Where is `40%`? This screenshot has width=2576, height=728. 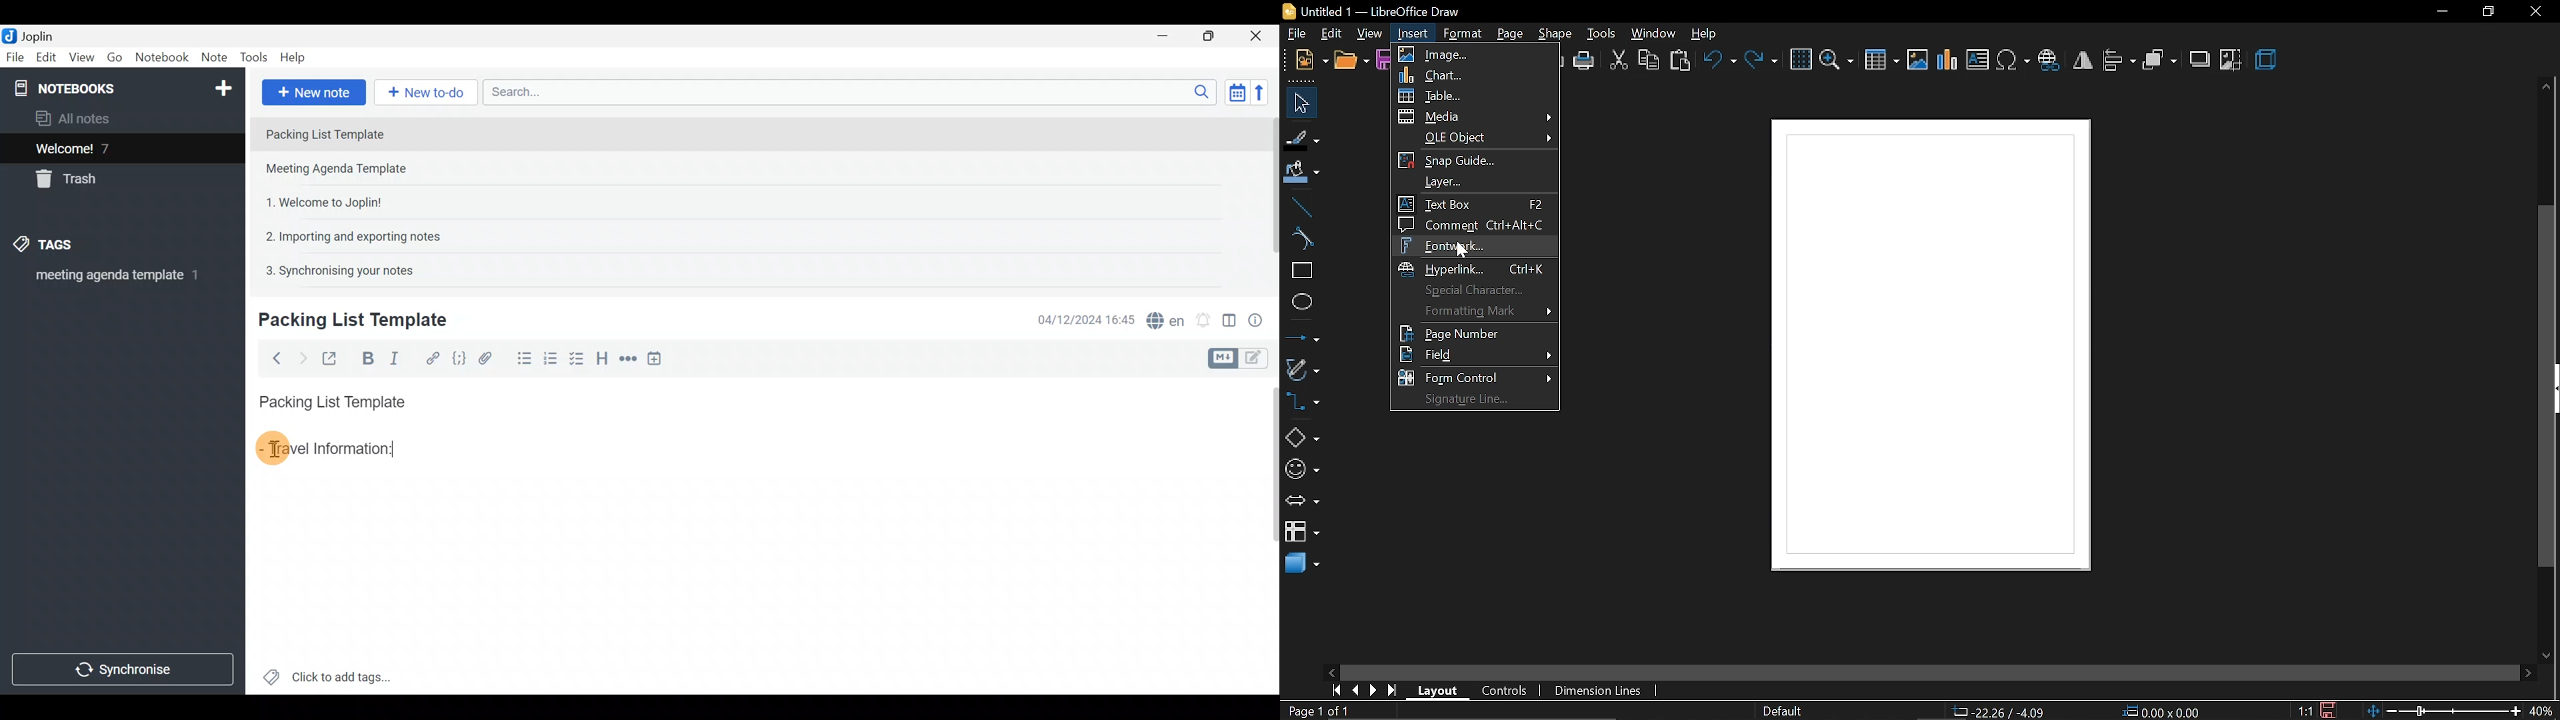
40% is located at coordinates (2541, 710).